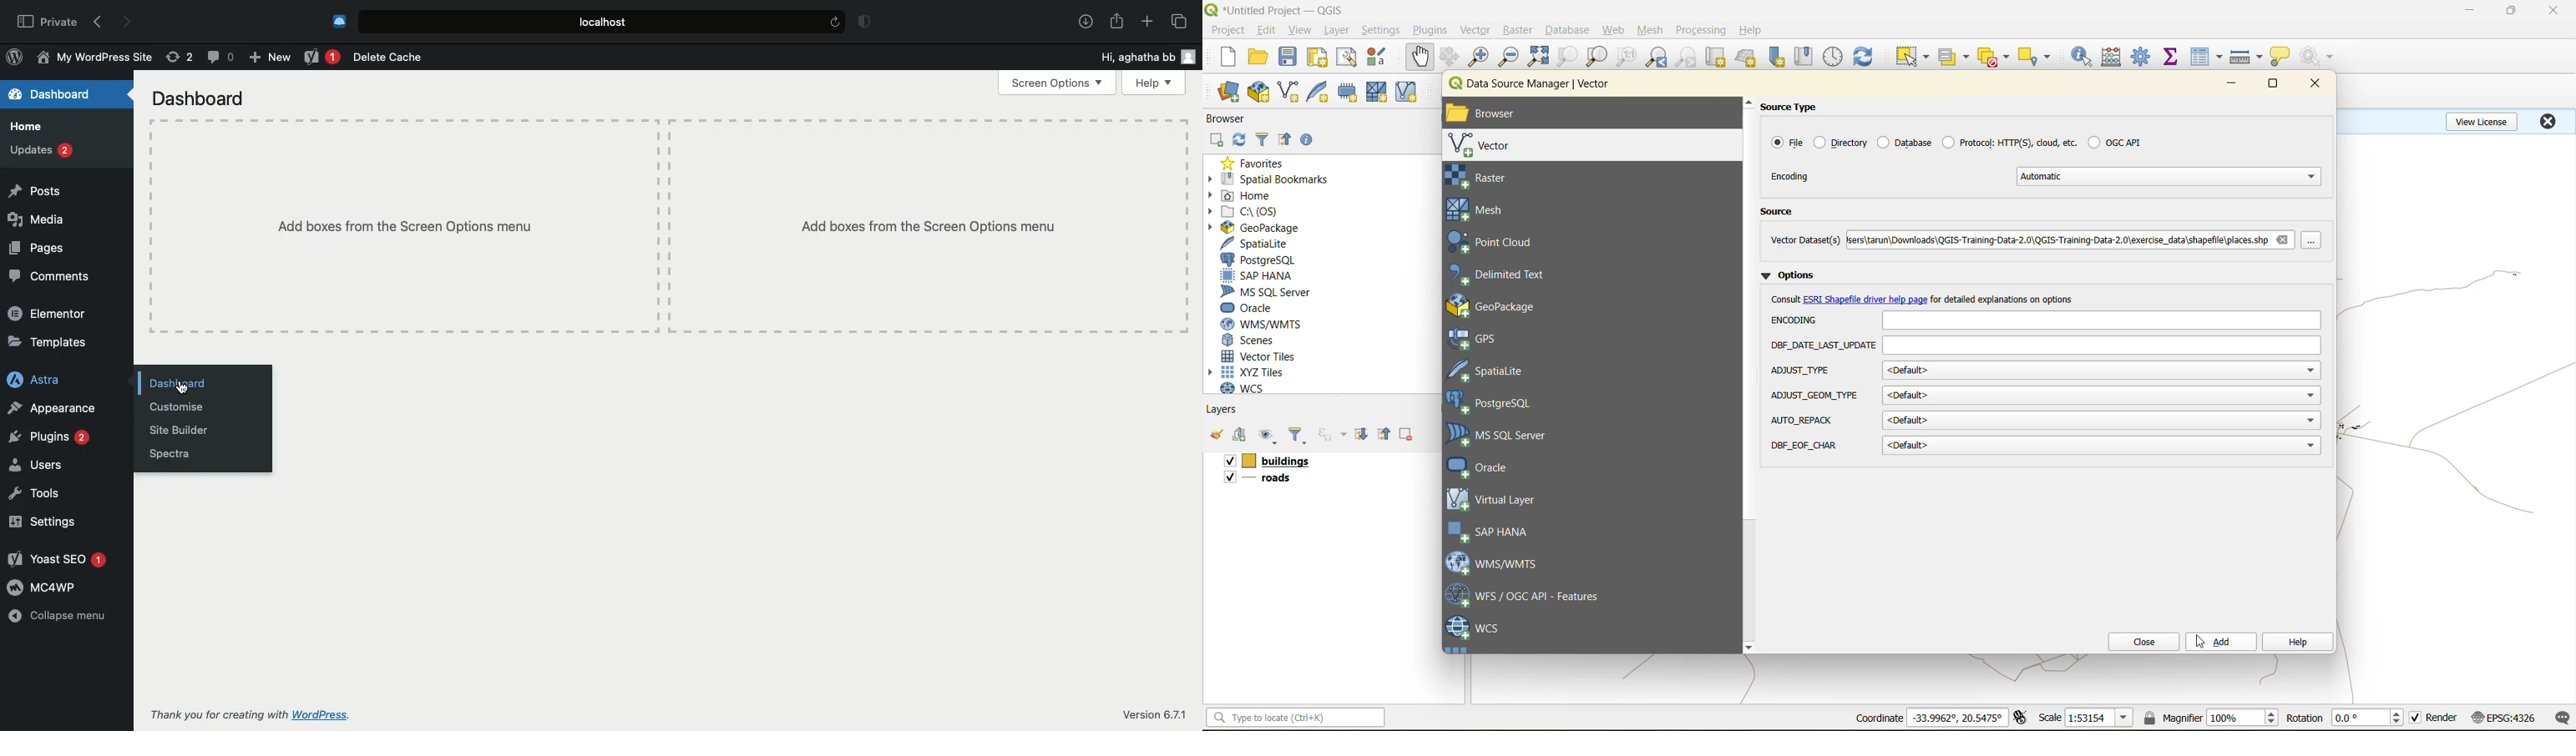 The height and width of the screenshot is (756, 2576). What do you see at coordinates (182, 386) in the screenshot?
I see `cursor` at bounding box center [182, 386].